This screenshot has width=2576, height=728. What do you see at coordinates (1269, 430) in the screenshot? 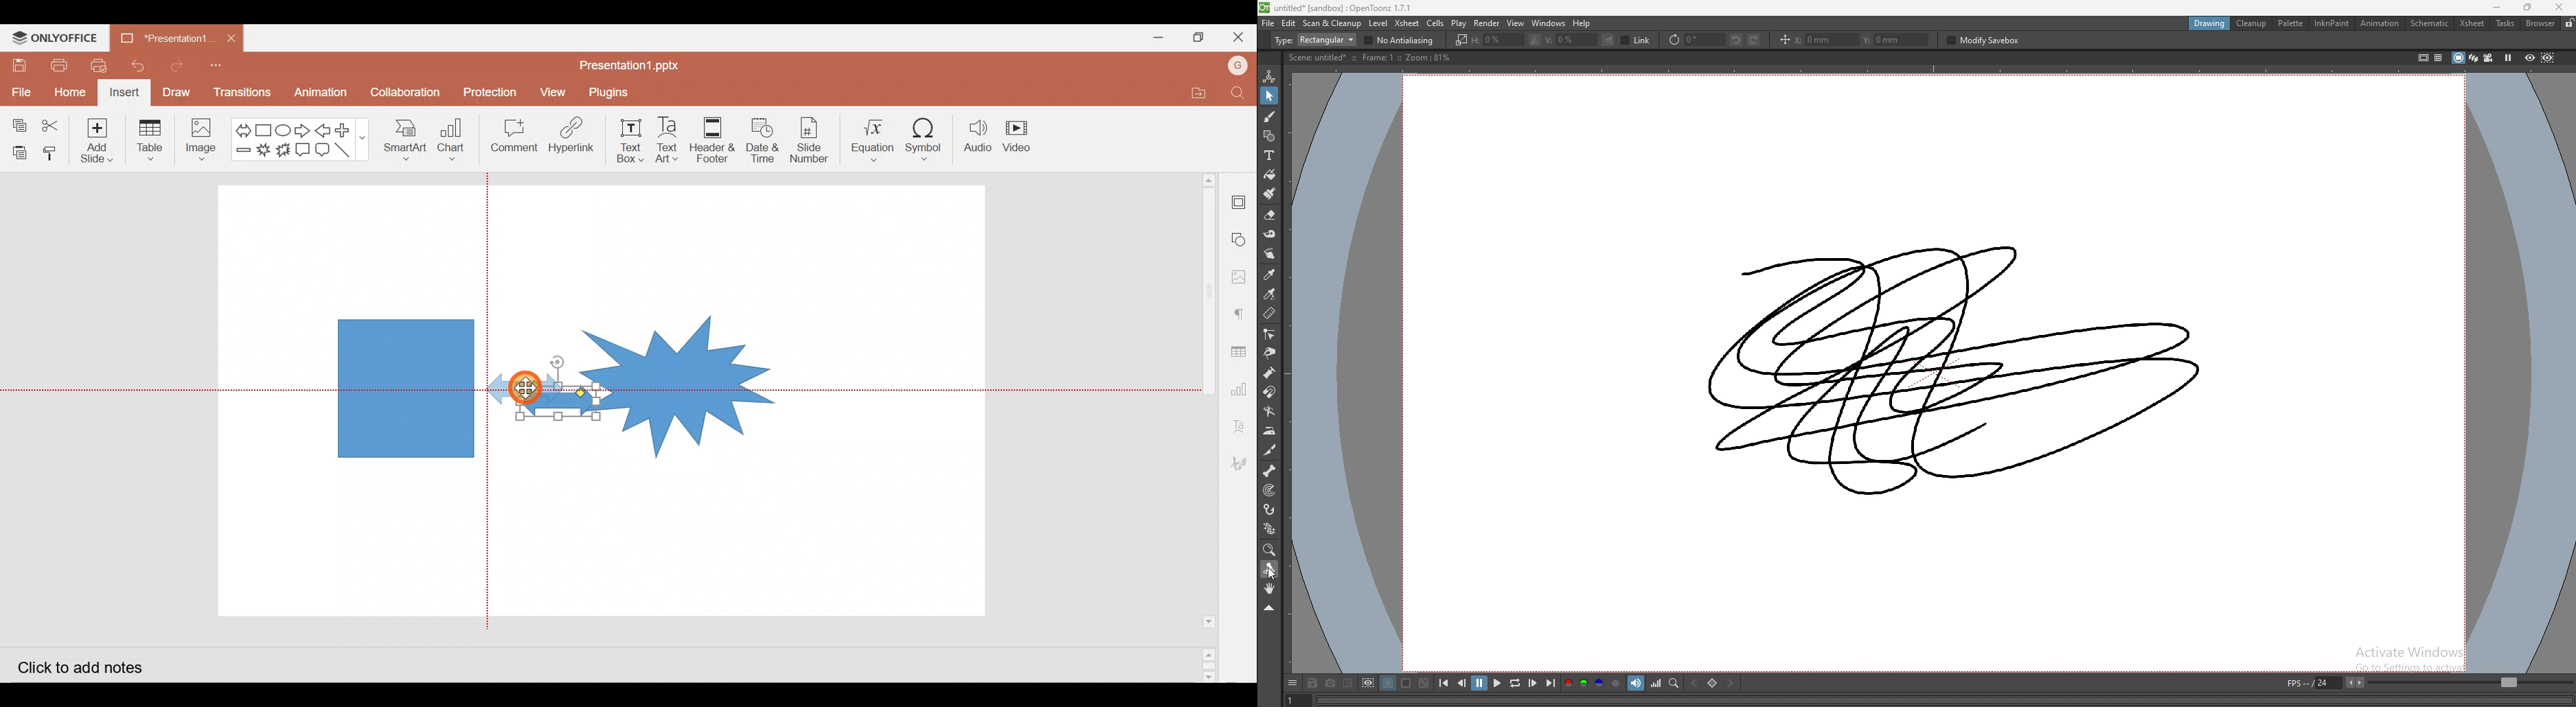
I see `iron` at bounding box center [1269, 430].